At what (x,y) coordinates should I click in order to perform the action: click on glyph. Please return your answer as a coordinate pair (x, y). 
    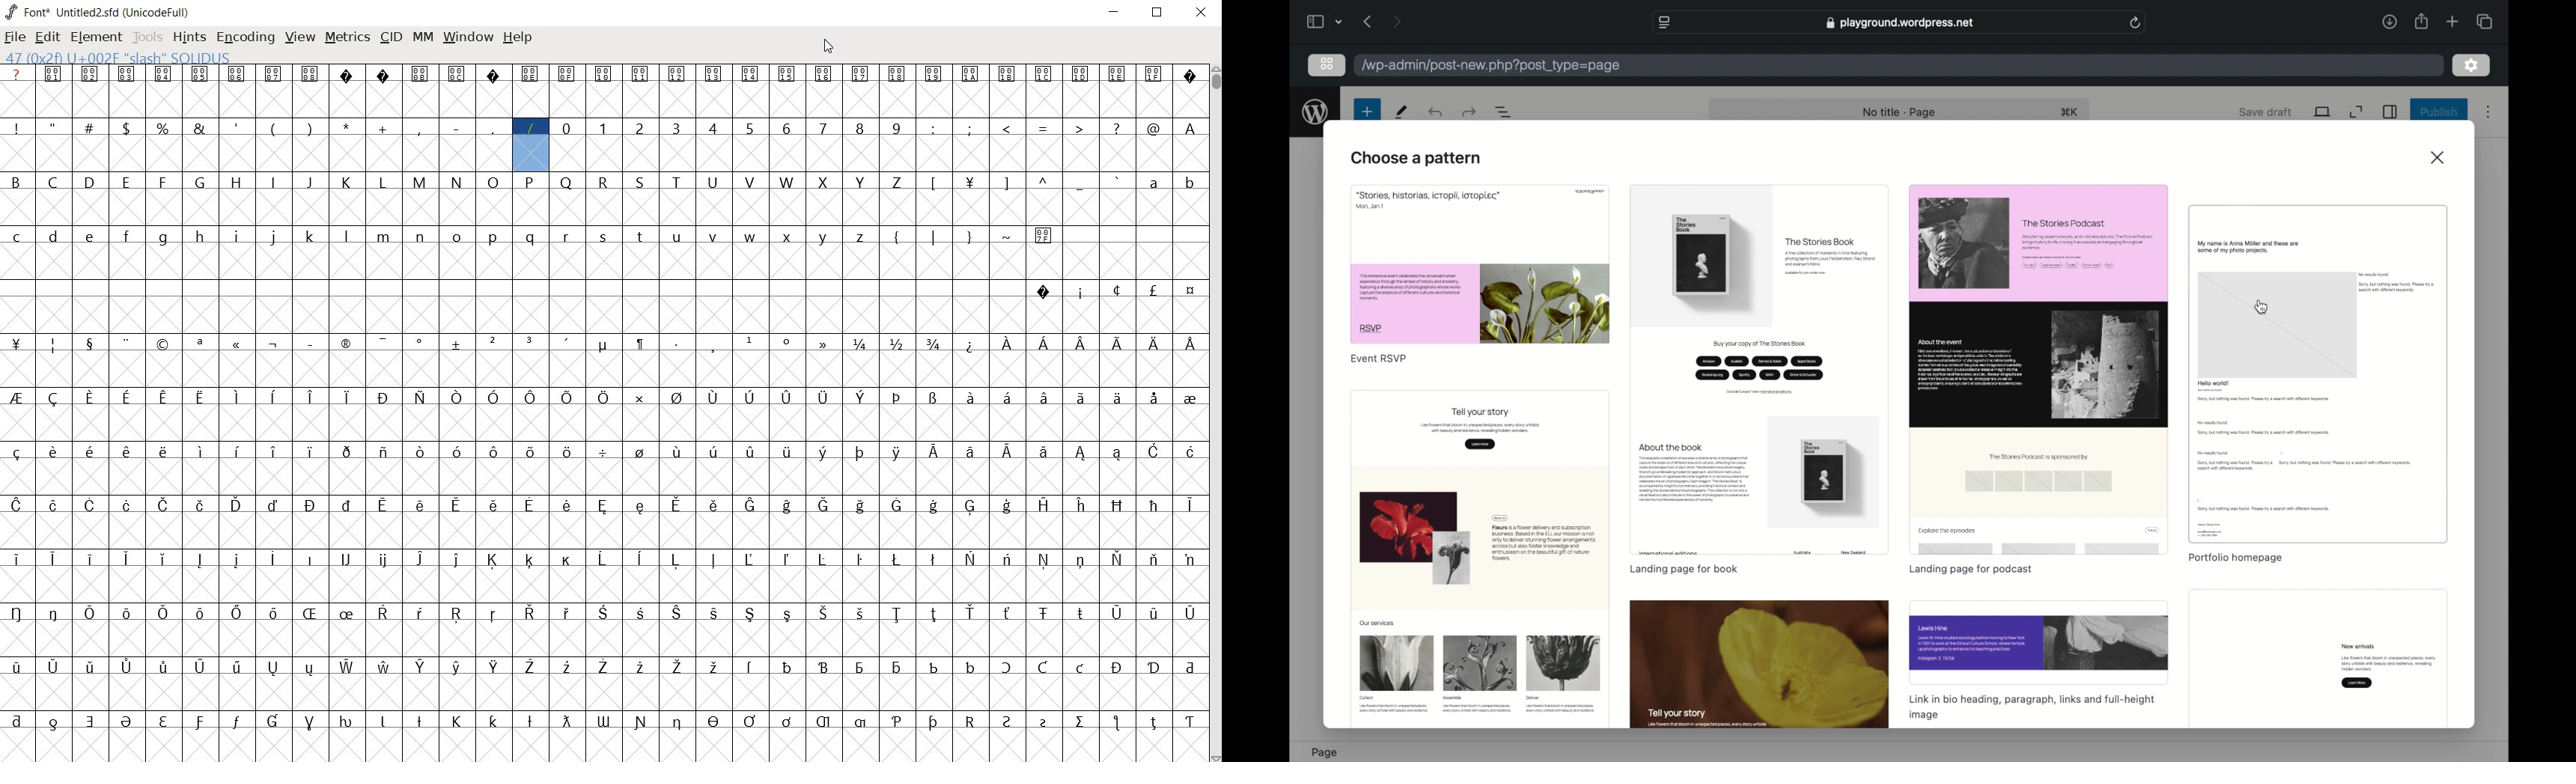
    Looking at the image, I should click on (347, 397).